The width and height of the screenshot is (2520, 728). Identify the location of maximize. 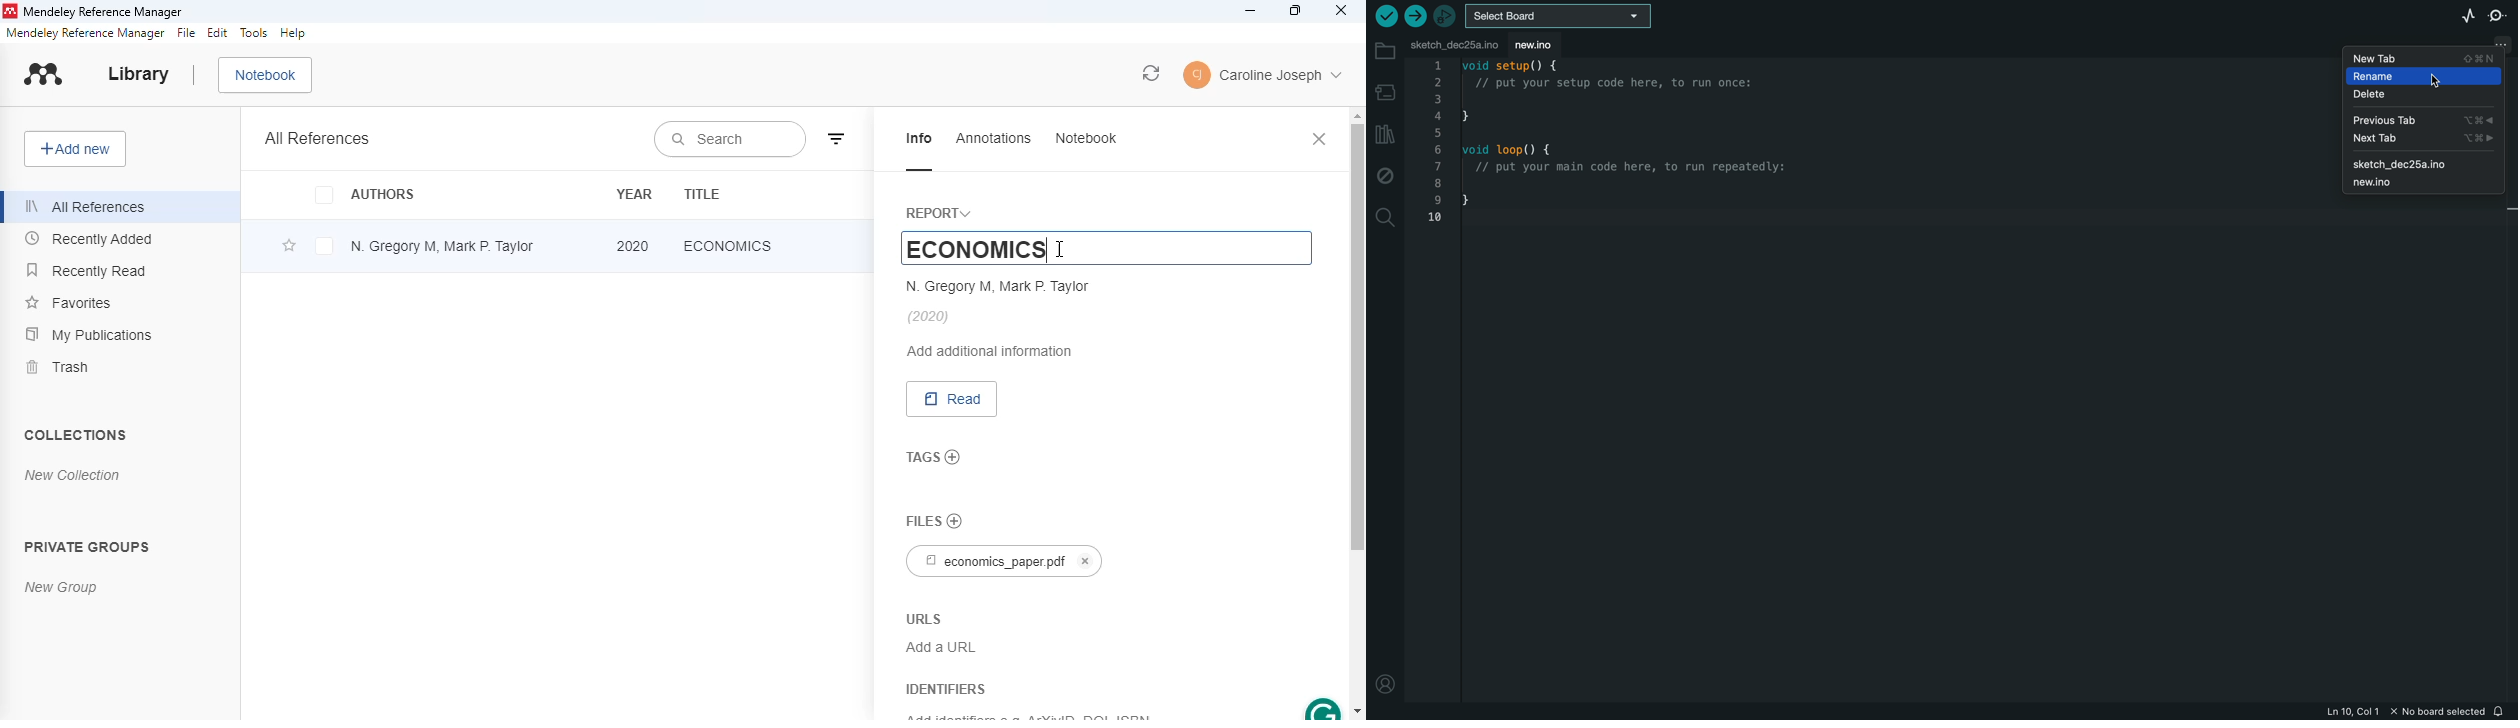
(1295, 11).